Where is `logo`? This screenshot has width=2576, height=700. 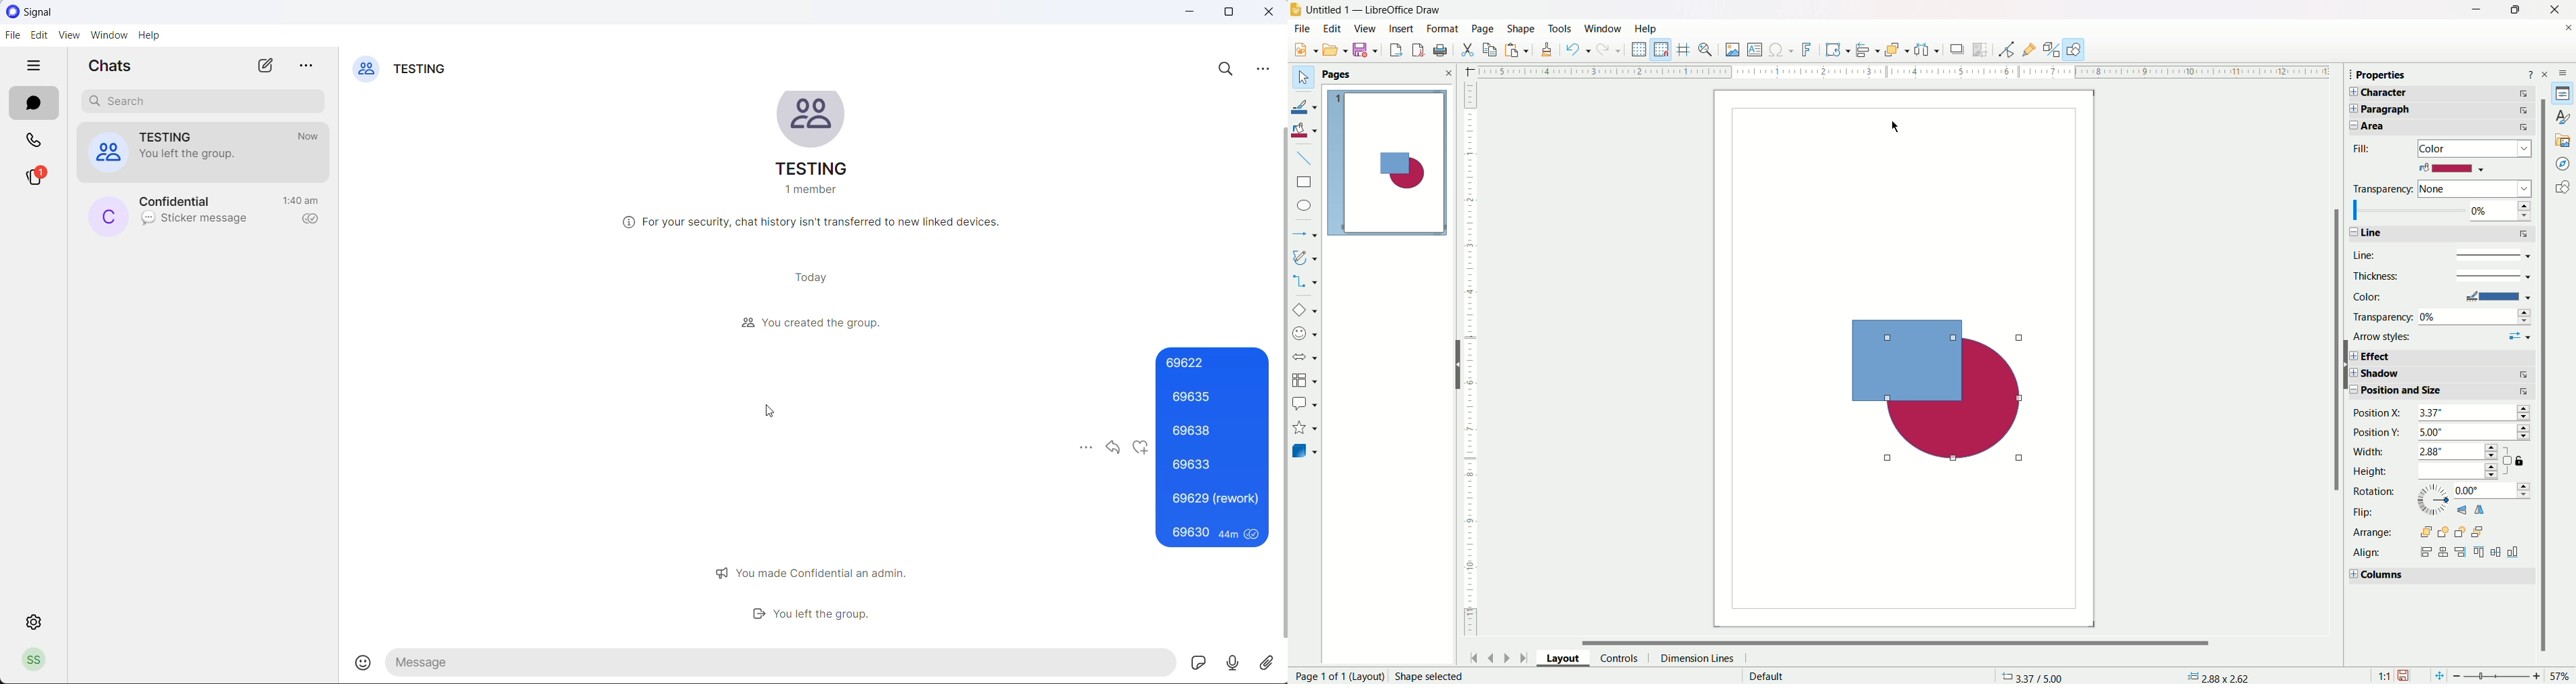
logo is located at coordinates (1297, 7).